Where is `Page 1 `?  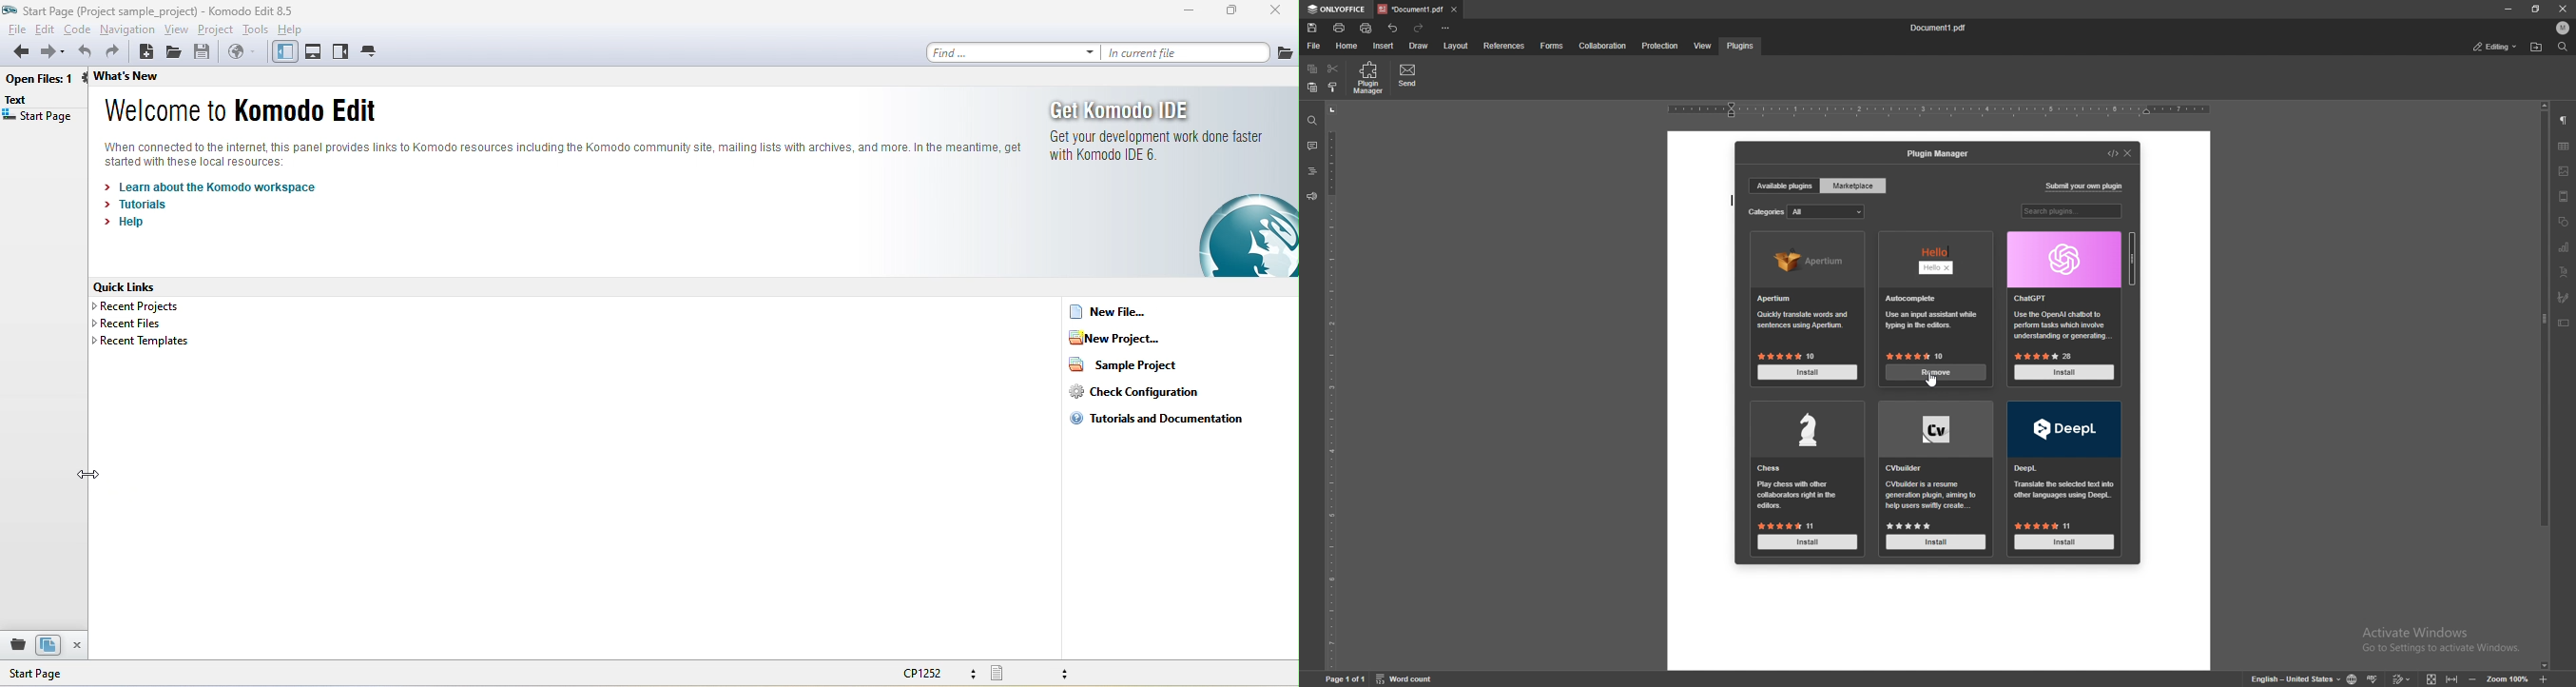
Page 1  is located at coordinates (1338, 678).